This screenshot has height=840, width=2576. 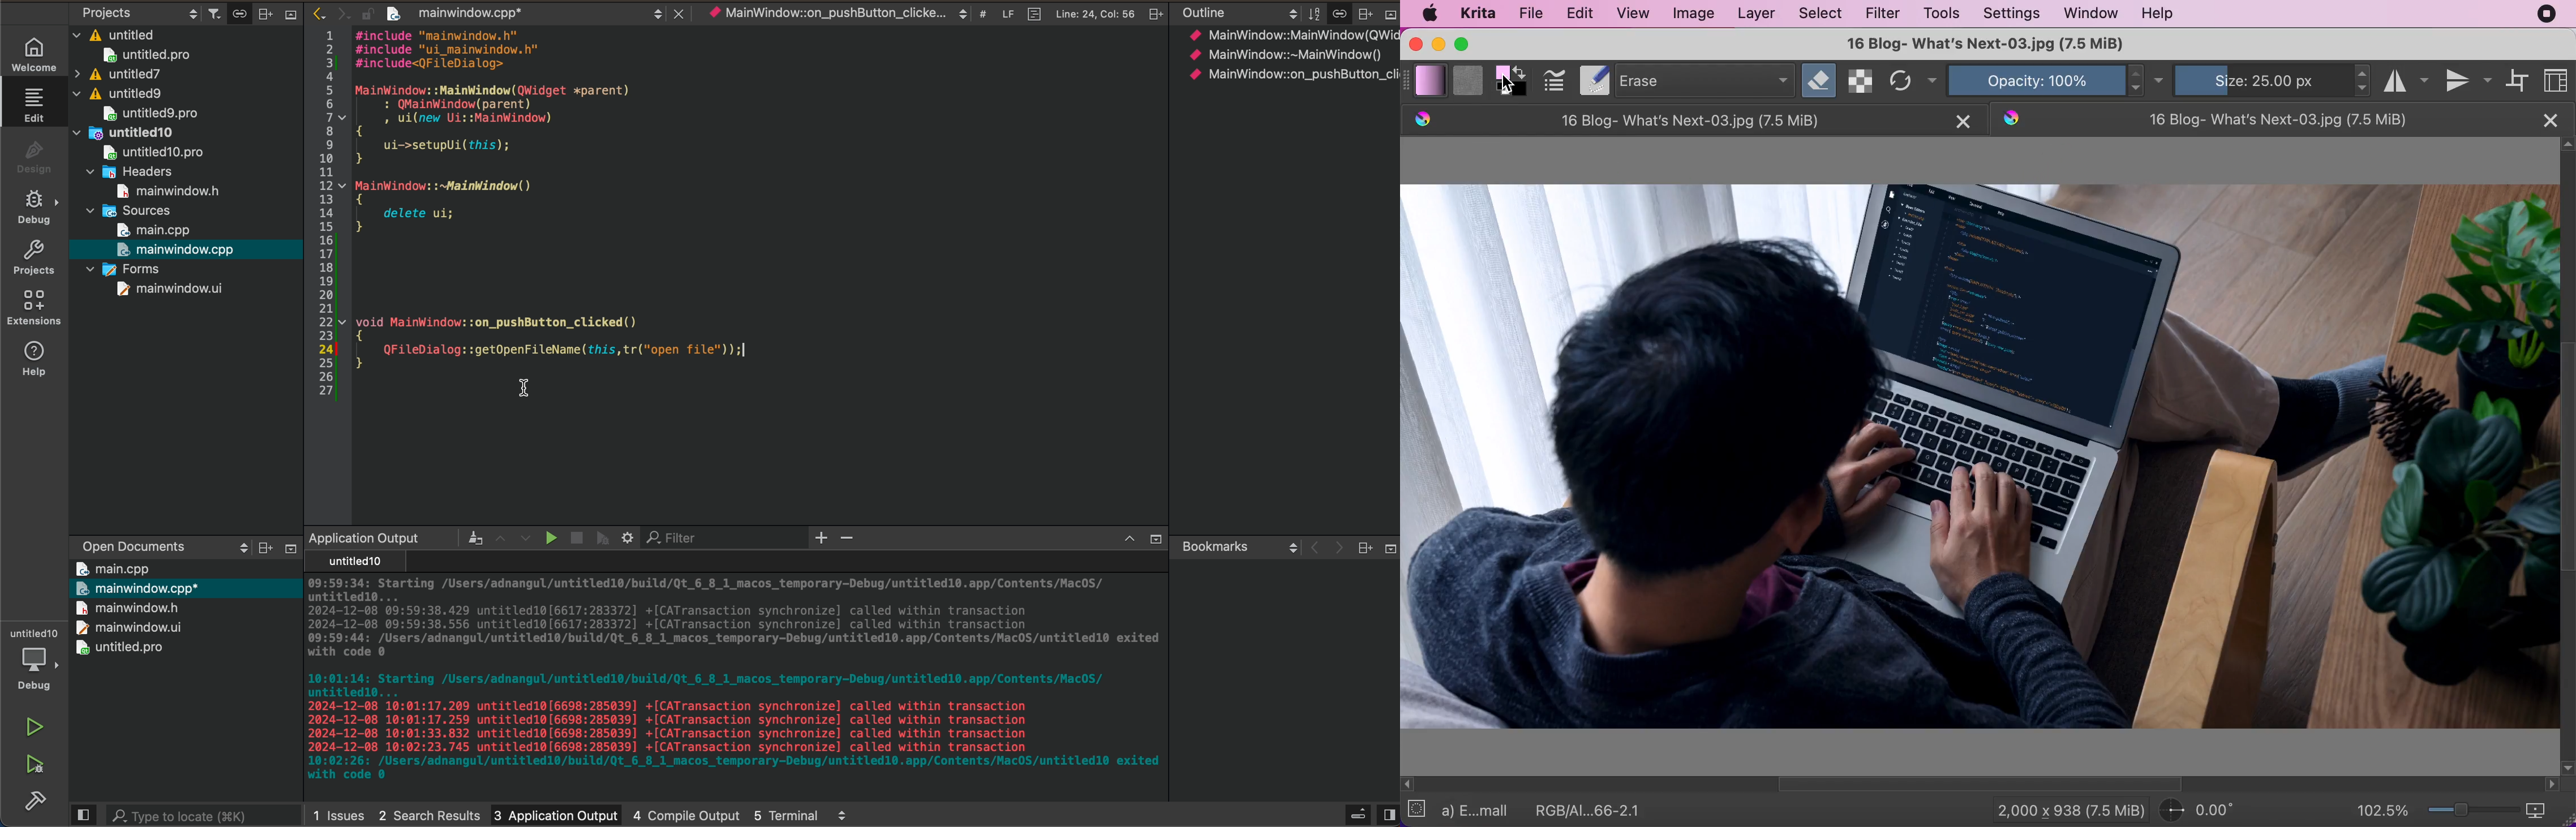 What do you see at coordinates (114, 568) in the screenshot?
I see `main.cpp` at bounding box center [114, 568].